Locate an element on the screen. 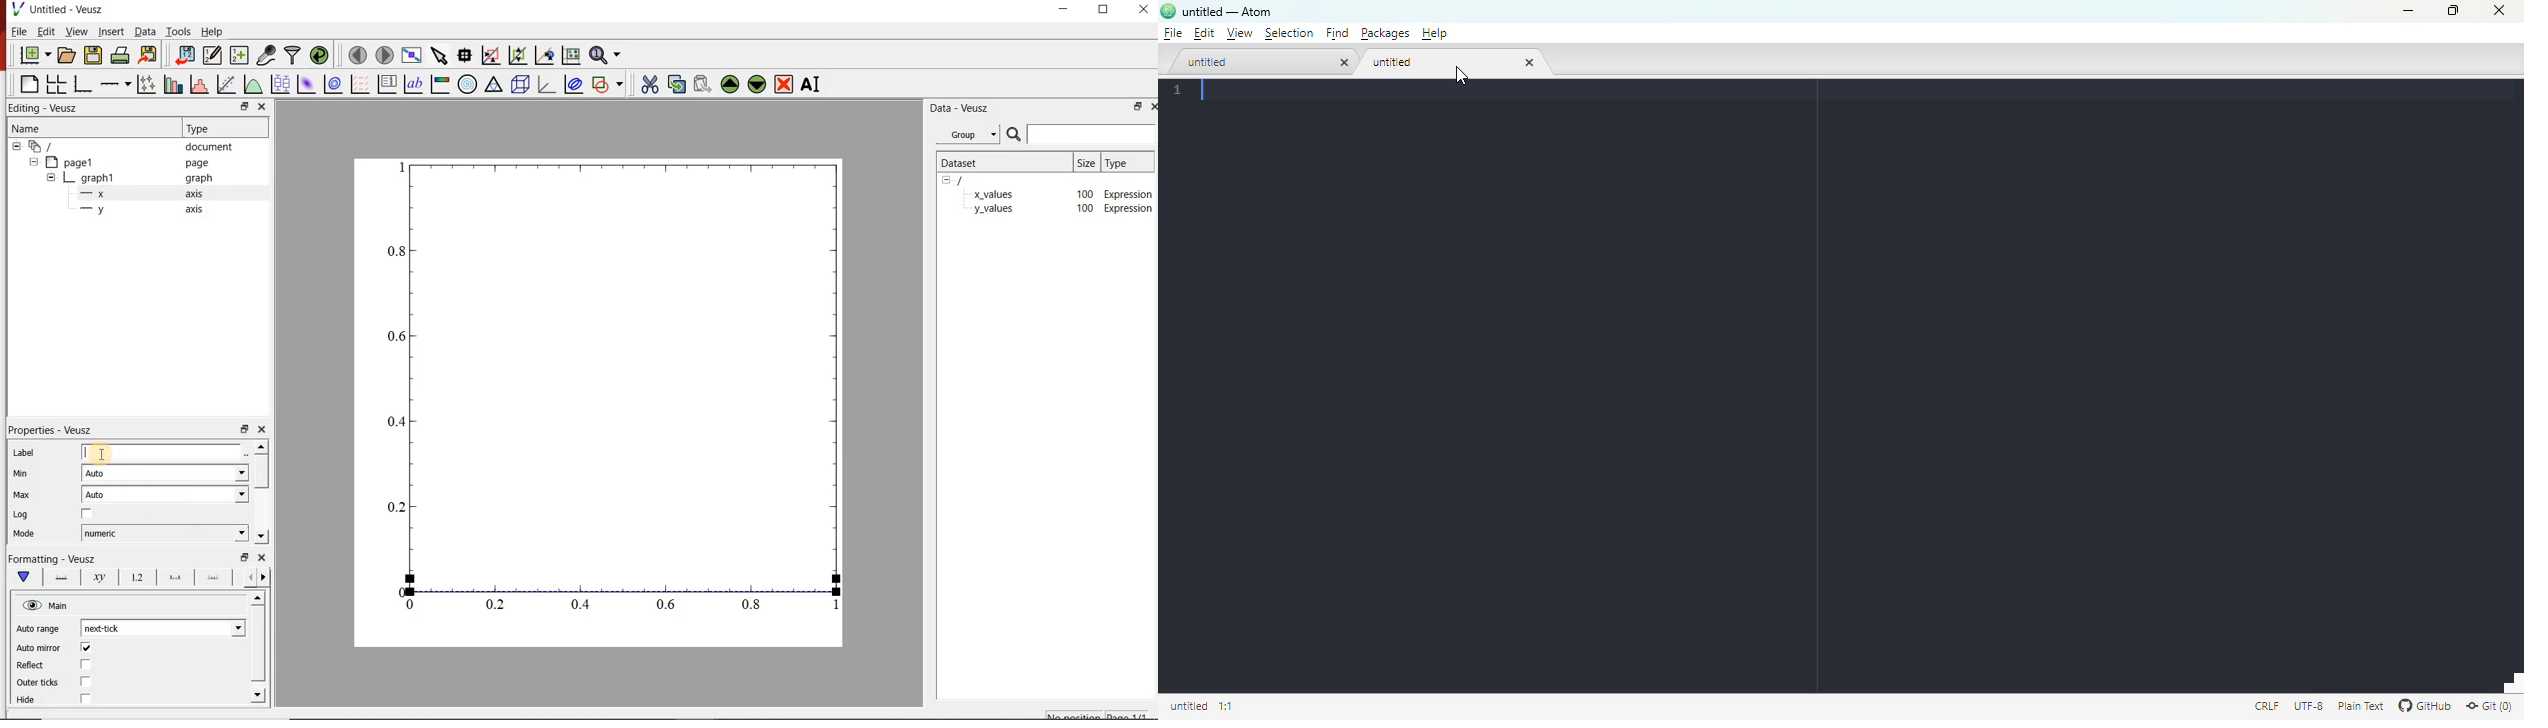 This screenshot has height=728, width=2548. input label is located at coordinates (161, 452).